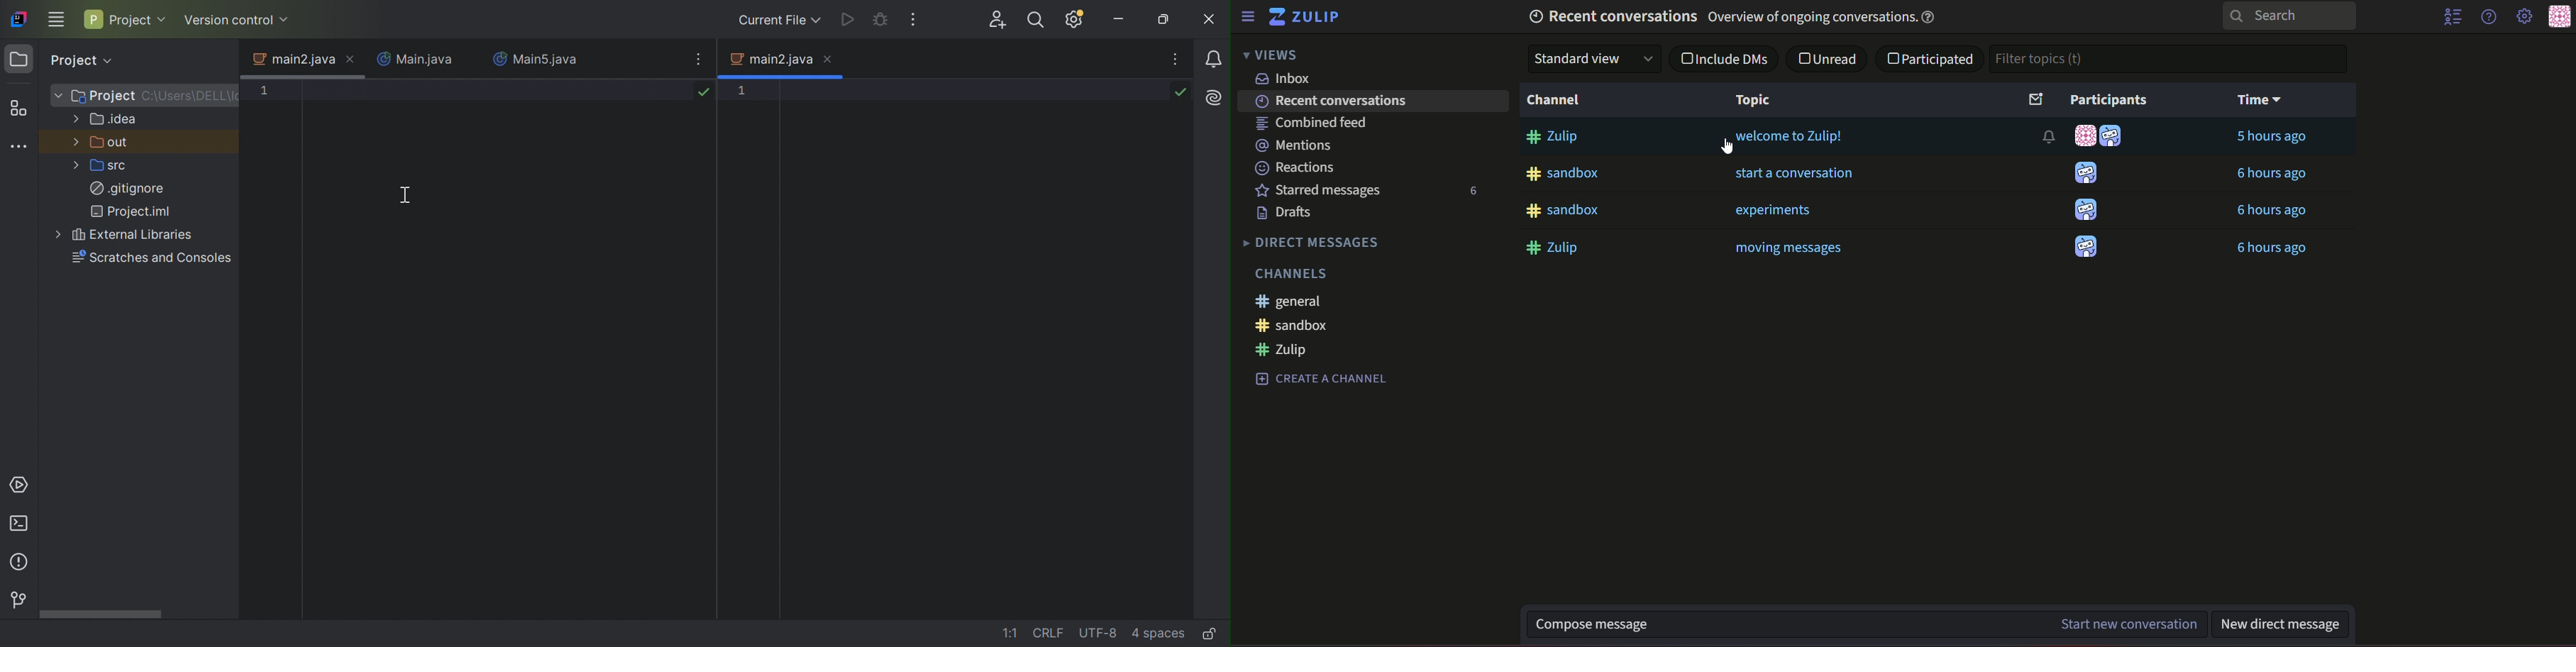 This screenshot has height=672, width=2576. I want to click on 5 hours ago, so click(2271, 138).